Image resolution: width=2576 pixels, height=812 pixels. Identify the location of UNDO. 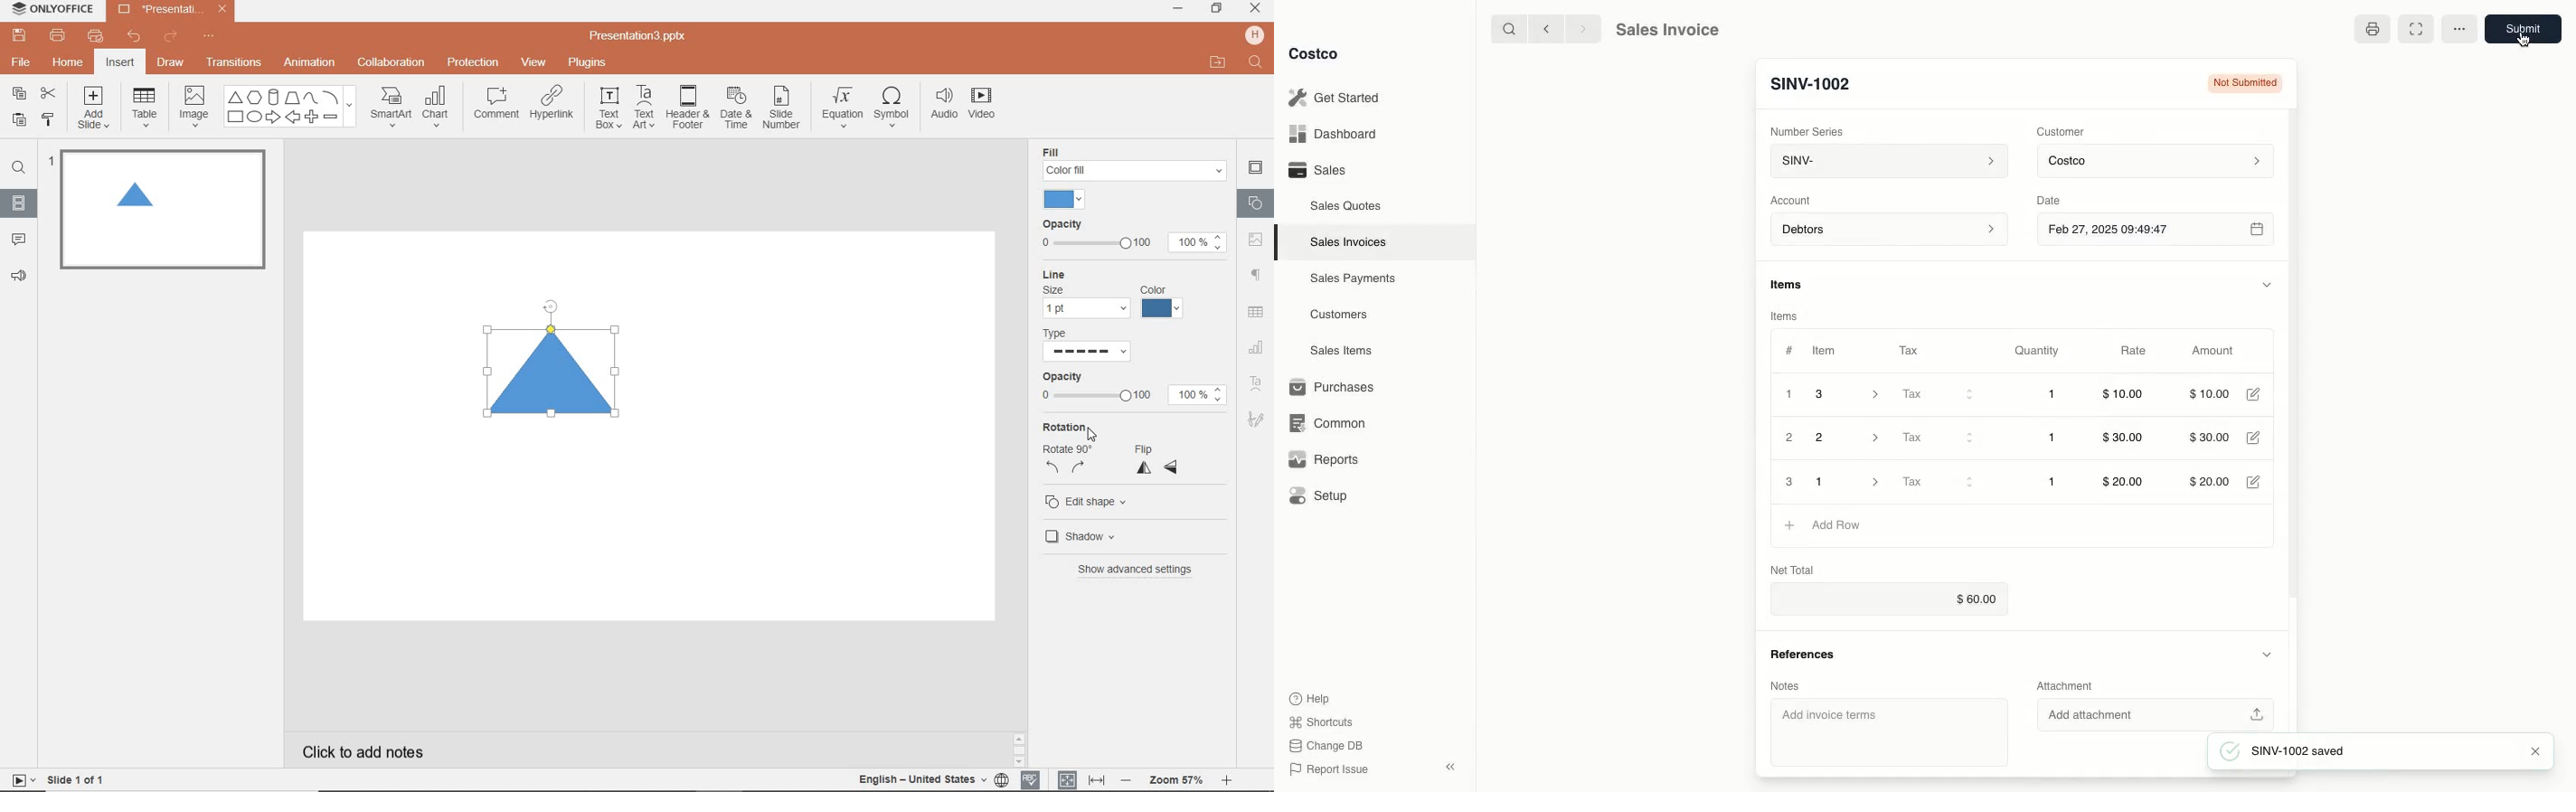
(135, 37).